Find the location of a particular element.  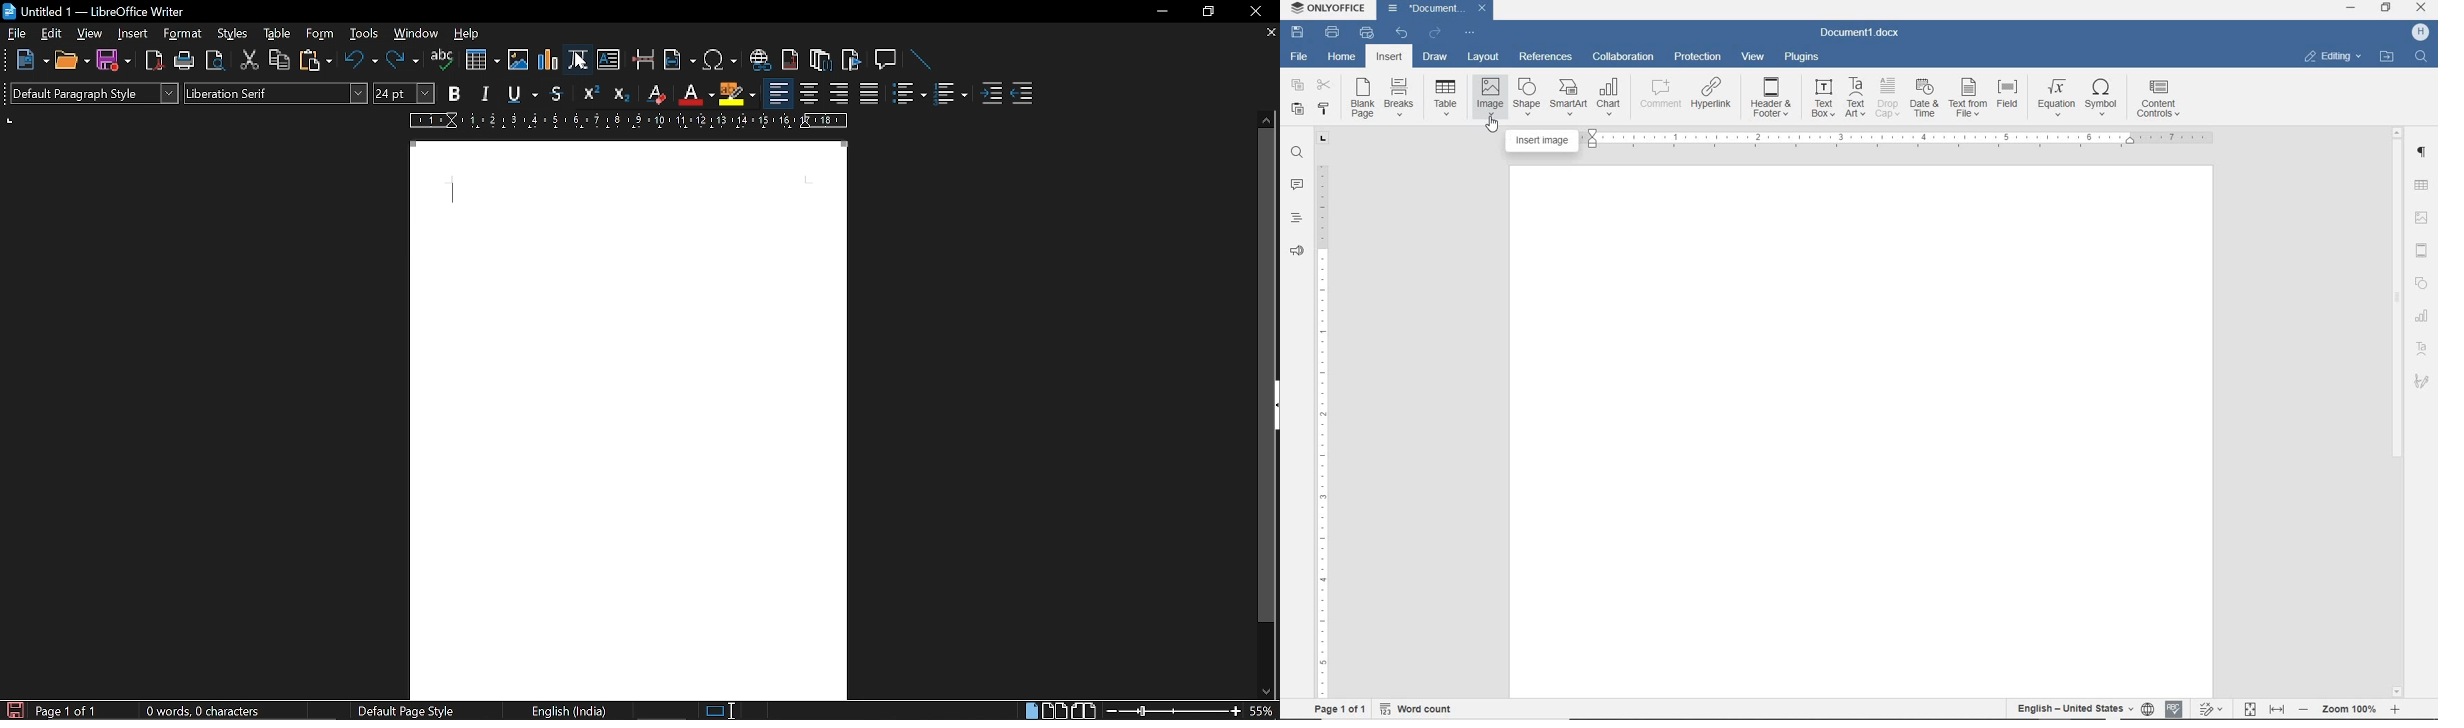

quick print is located at coordinates (1366, 33).